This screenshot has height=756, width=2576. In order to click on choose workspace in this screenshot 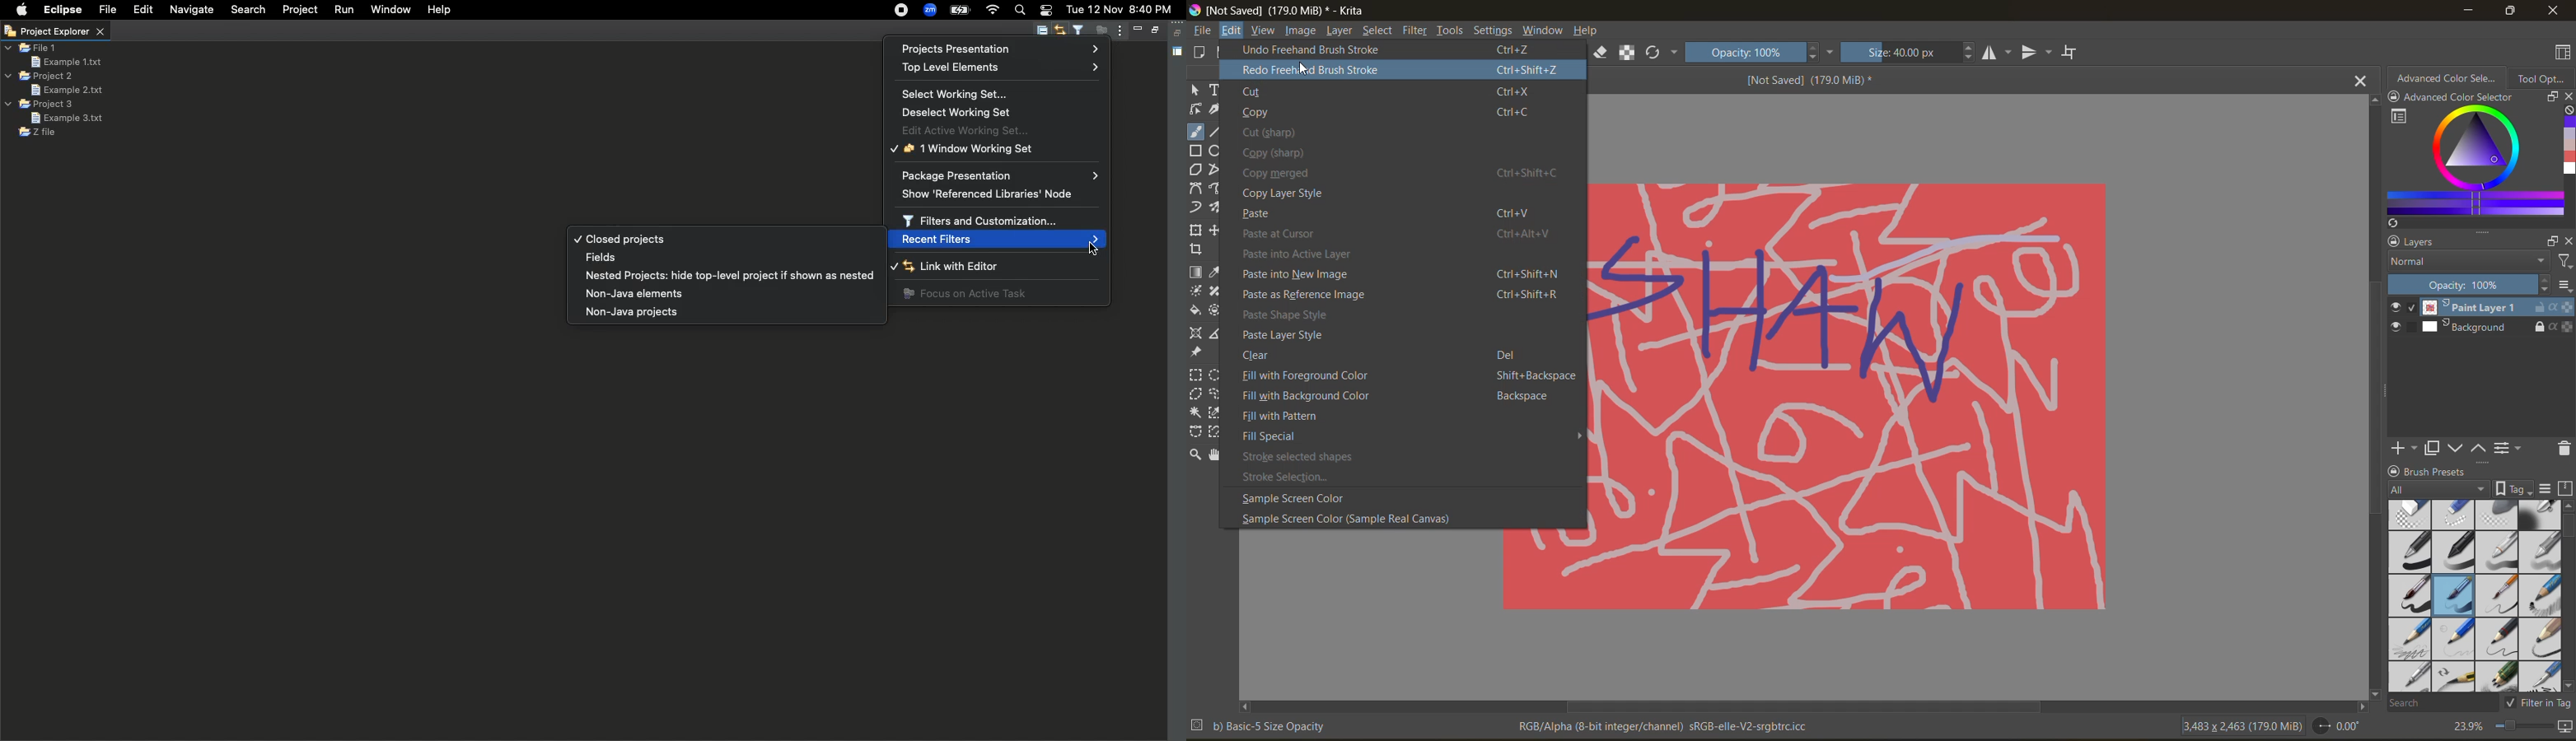, I will do `click(2565, 52)`.